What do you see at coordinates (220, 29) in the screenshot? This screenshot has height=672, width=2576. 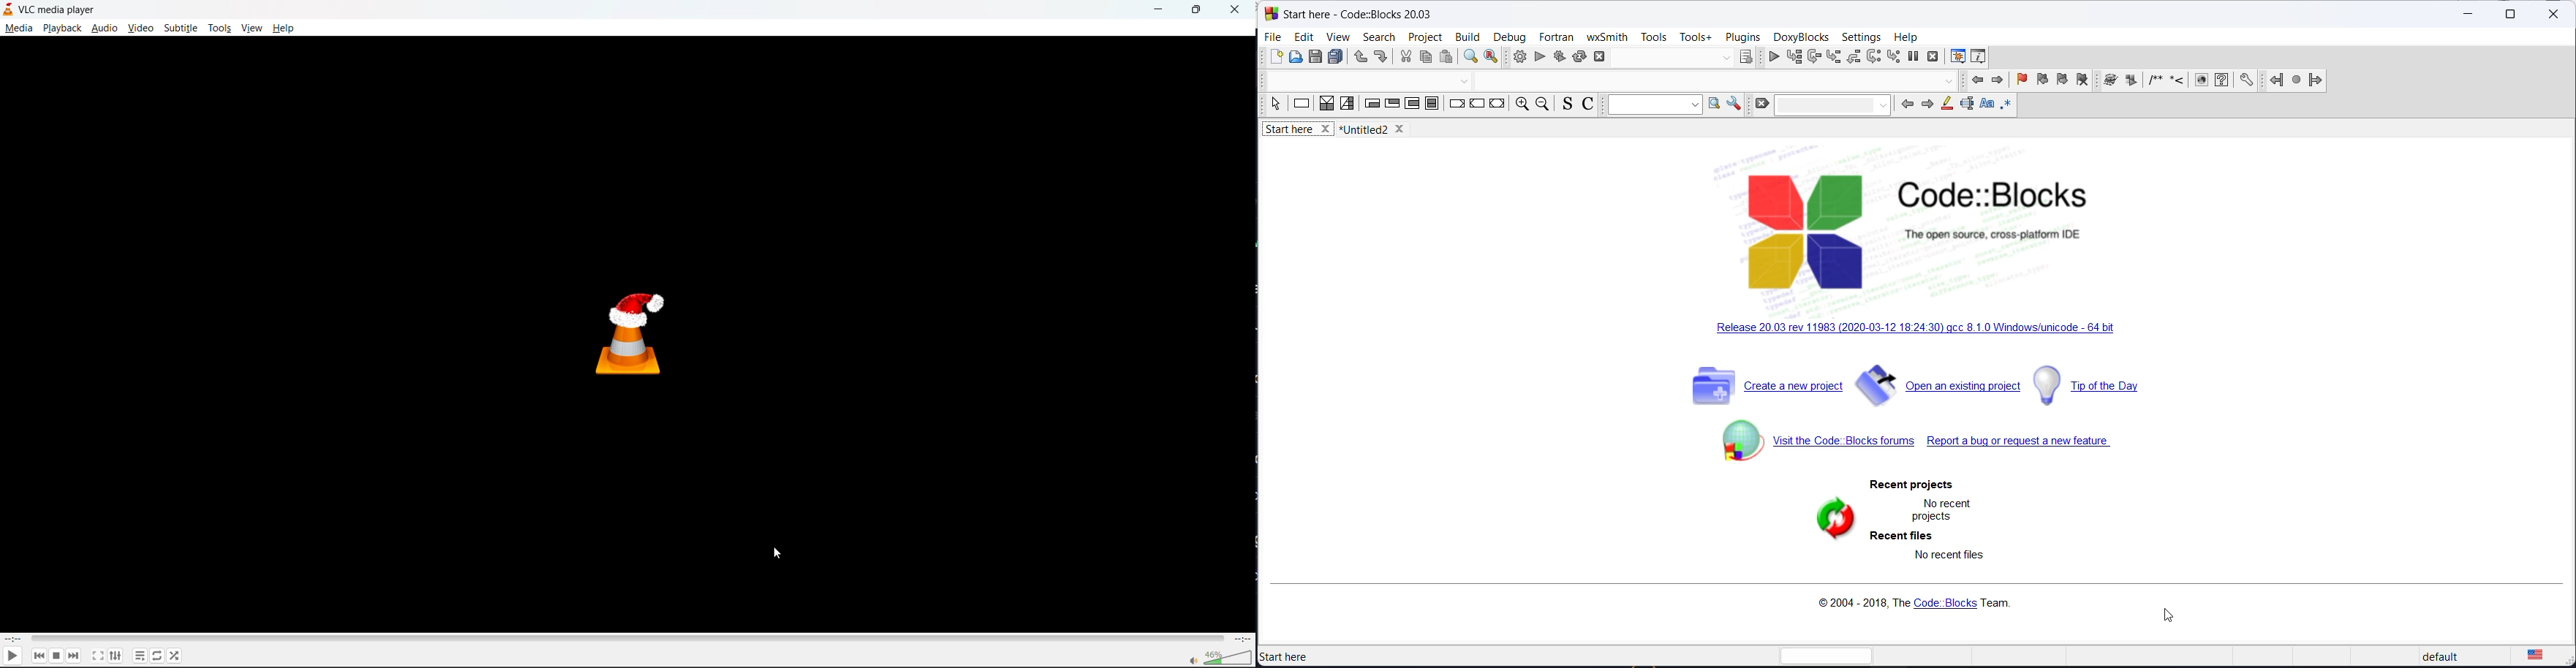 I see `tools` at bounding box center [220, 29].